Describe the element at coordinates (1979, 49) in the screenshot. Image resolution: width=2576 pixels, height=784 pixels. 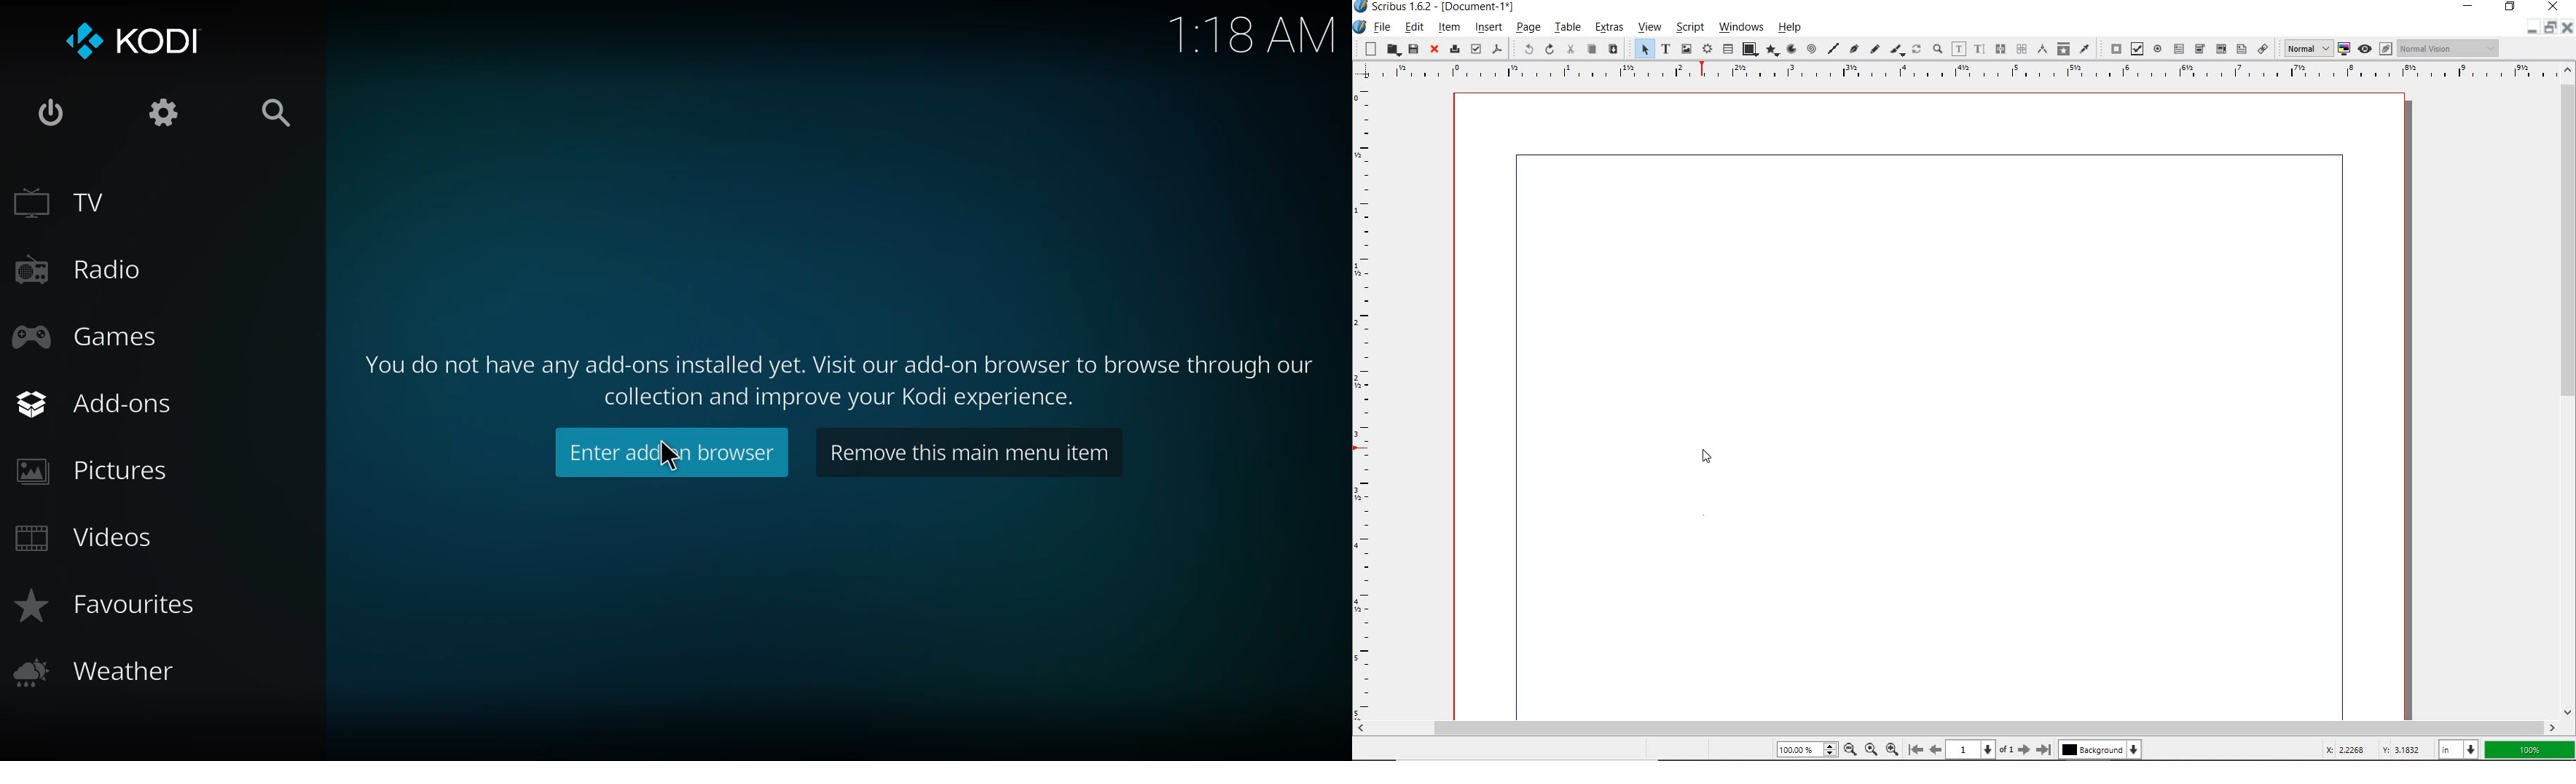
I see `edit text with story editor` at that location.